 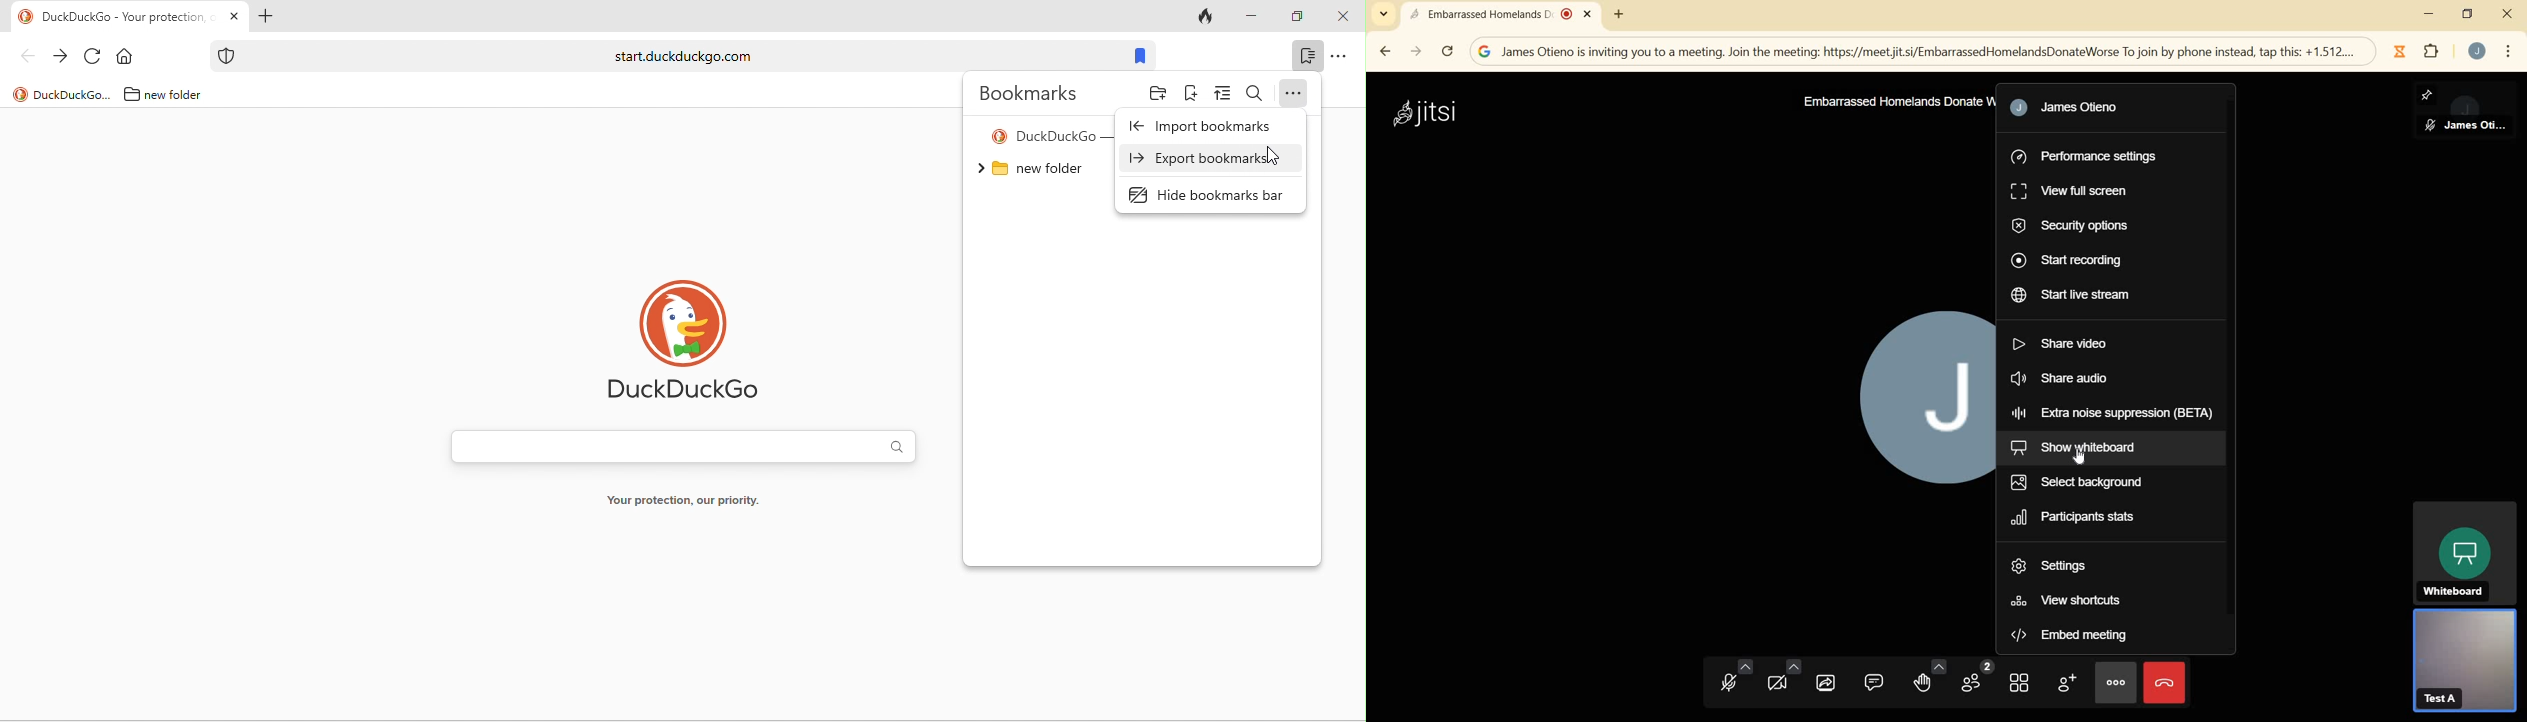 What do you see at coordinates (1920, 394) in the screenshot?
I see `J` at bounding box center [1920, 394].